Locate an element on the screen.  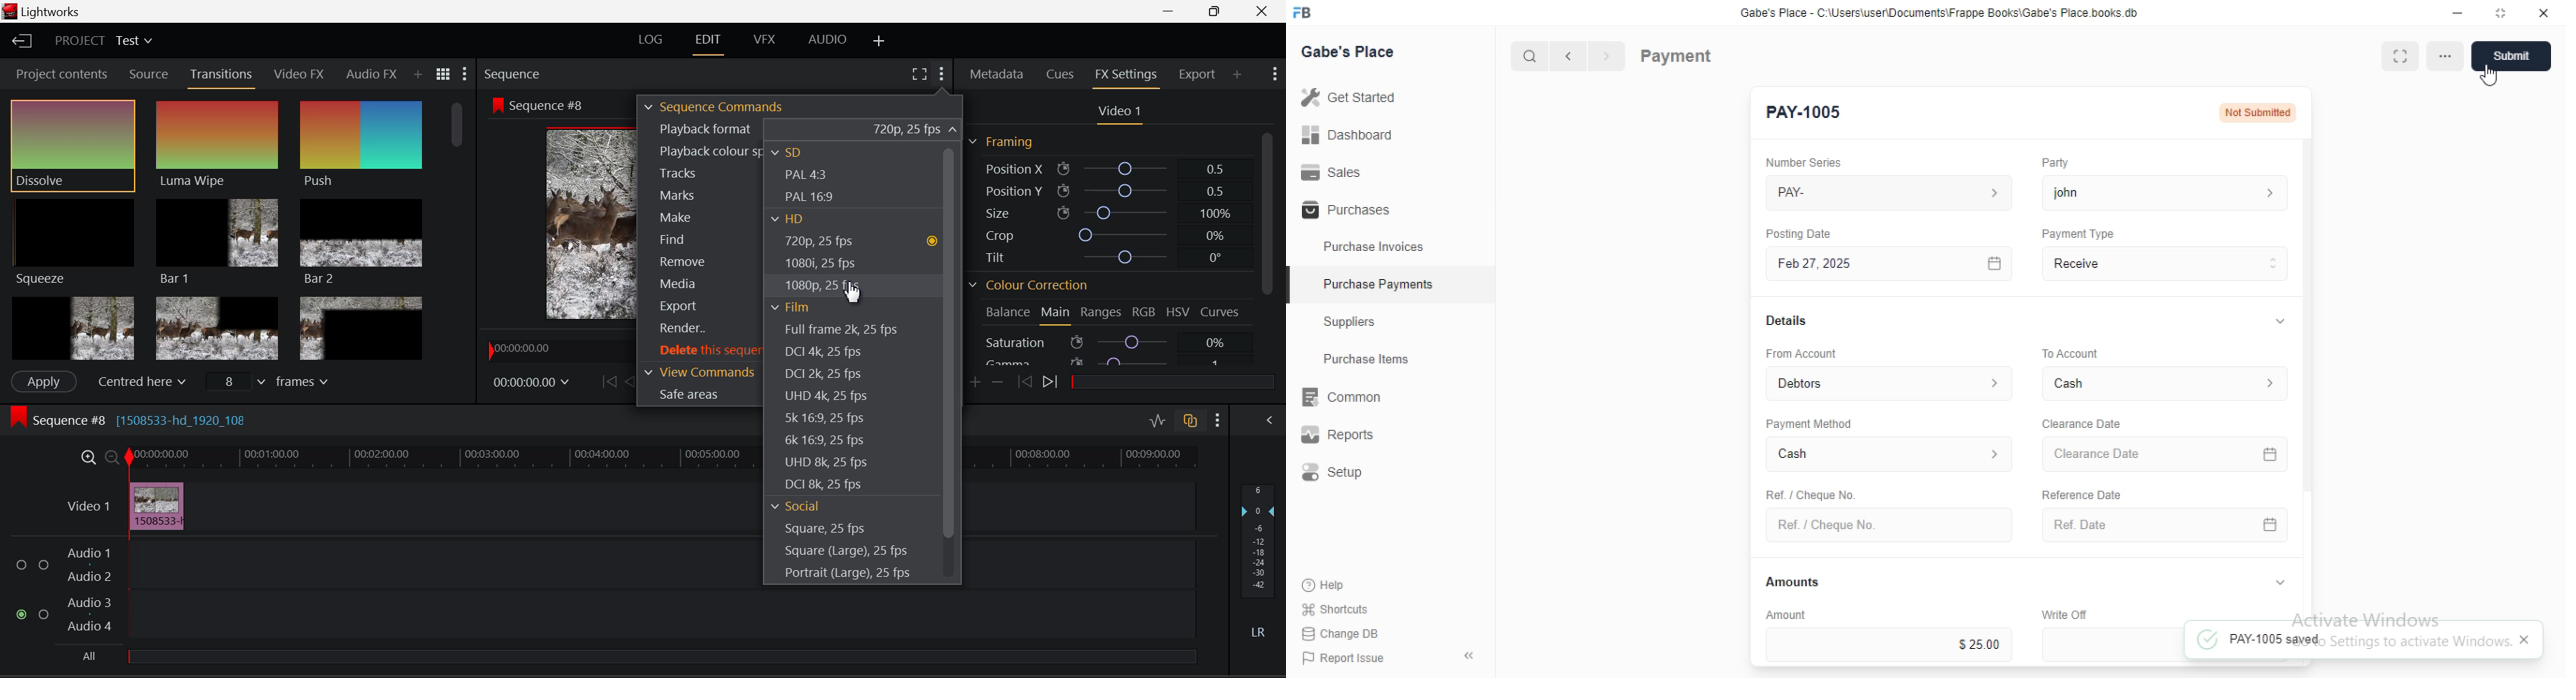
New Entry is located at coordinates (1808, 113).